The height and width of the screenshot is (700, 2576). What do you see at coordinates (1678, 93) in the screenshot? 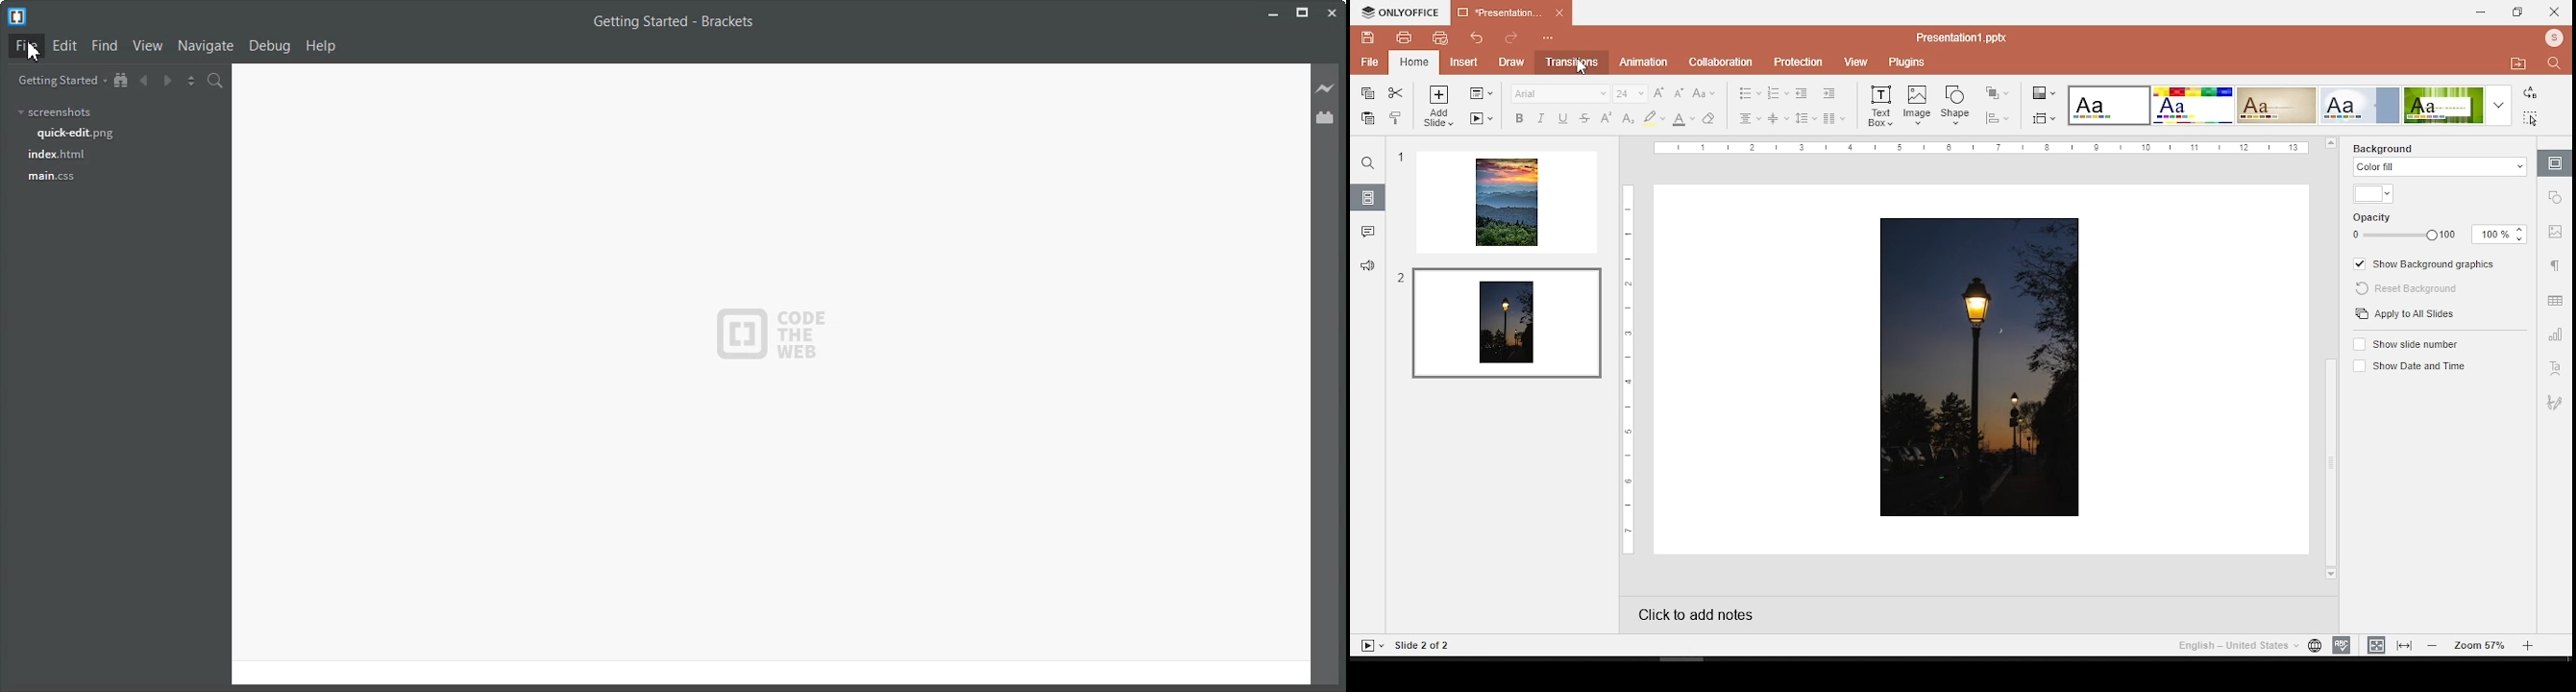
I see `decrease font size` at bounding box center [1678, 93].